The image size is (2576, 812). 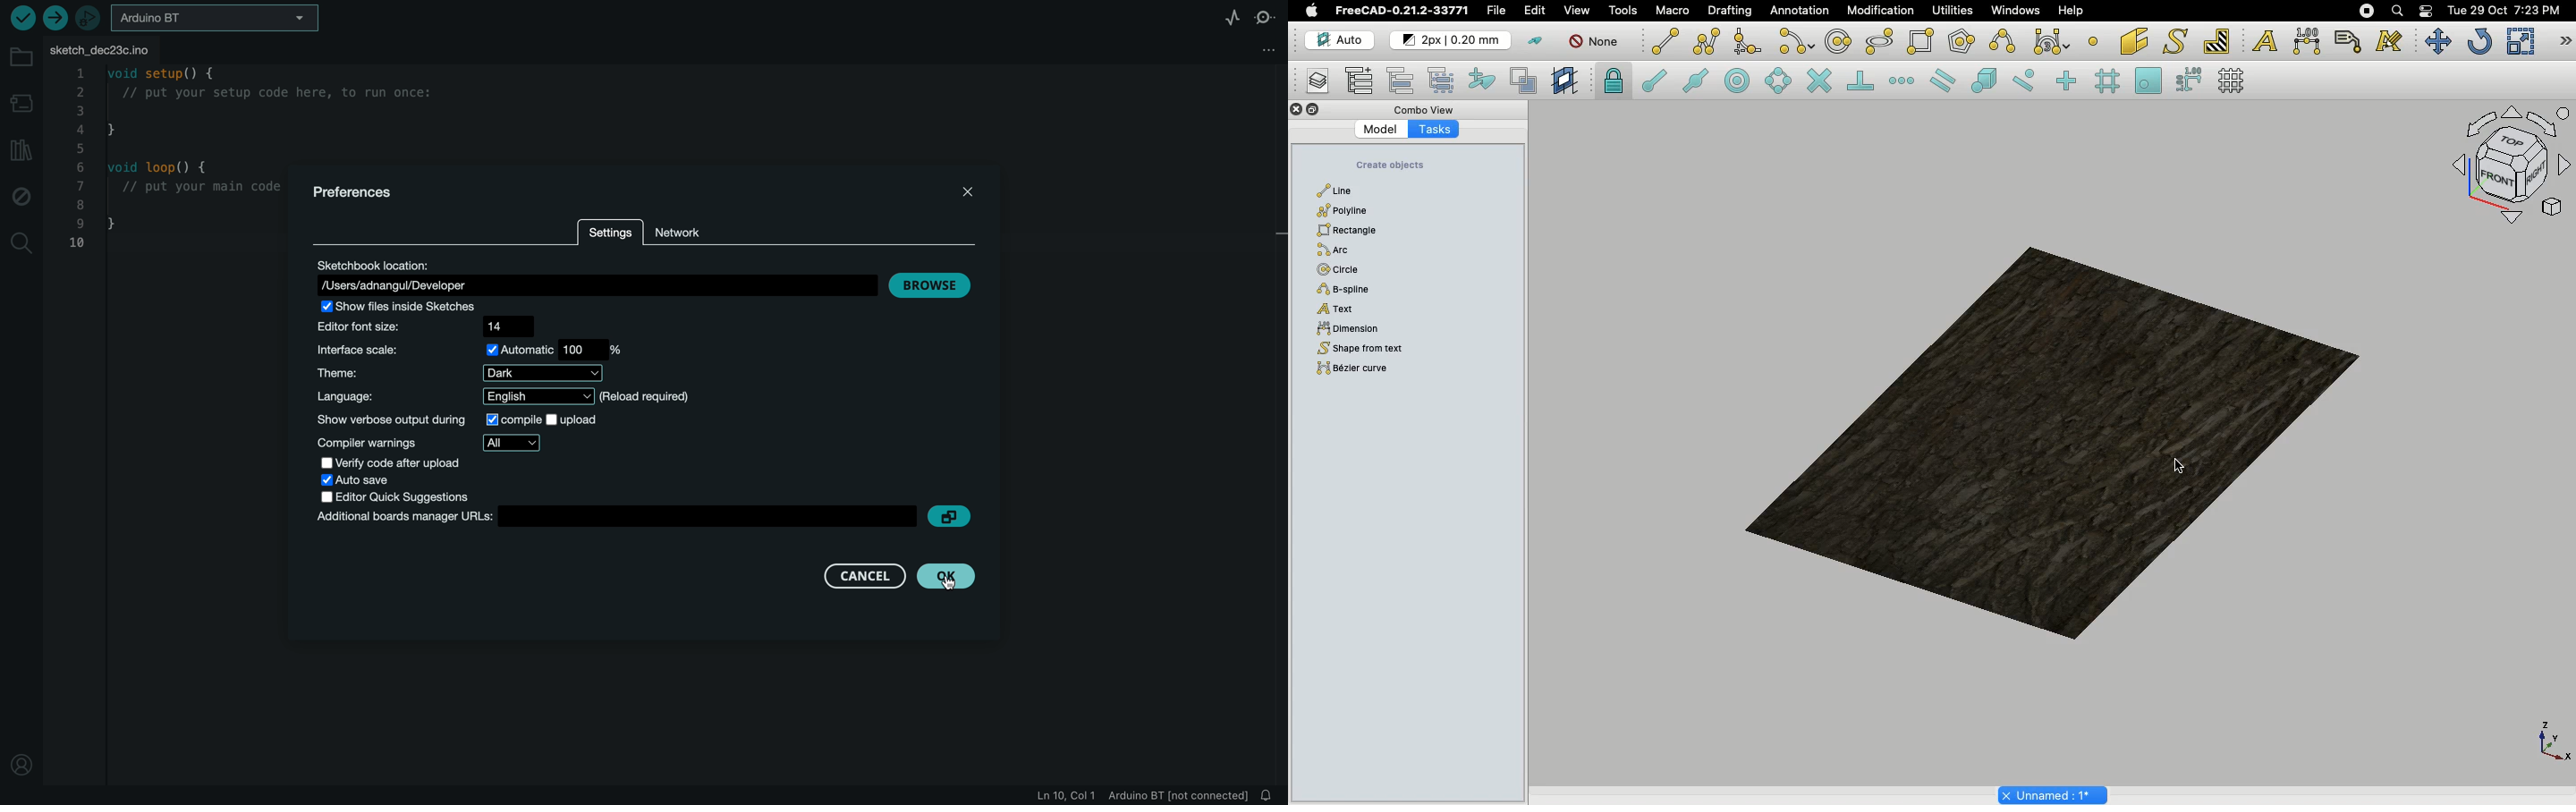 I want to click on Snap grid, so click(x=2109, y=80).